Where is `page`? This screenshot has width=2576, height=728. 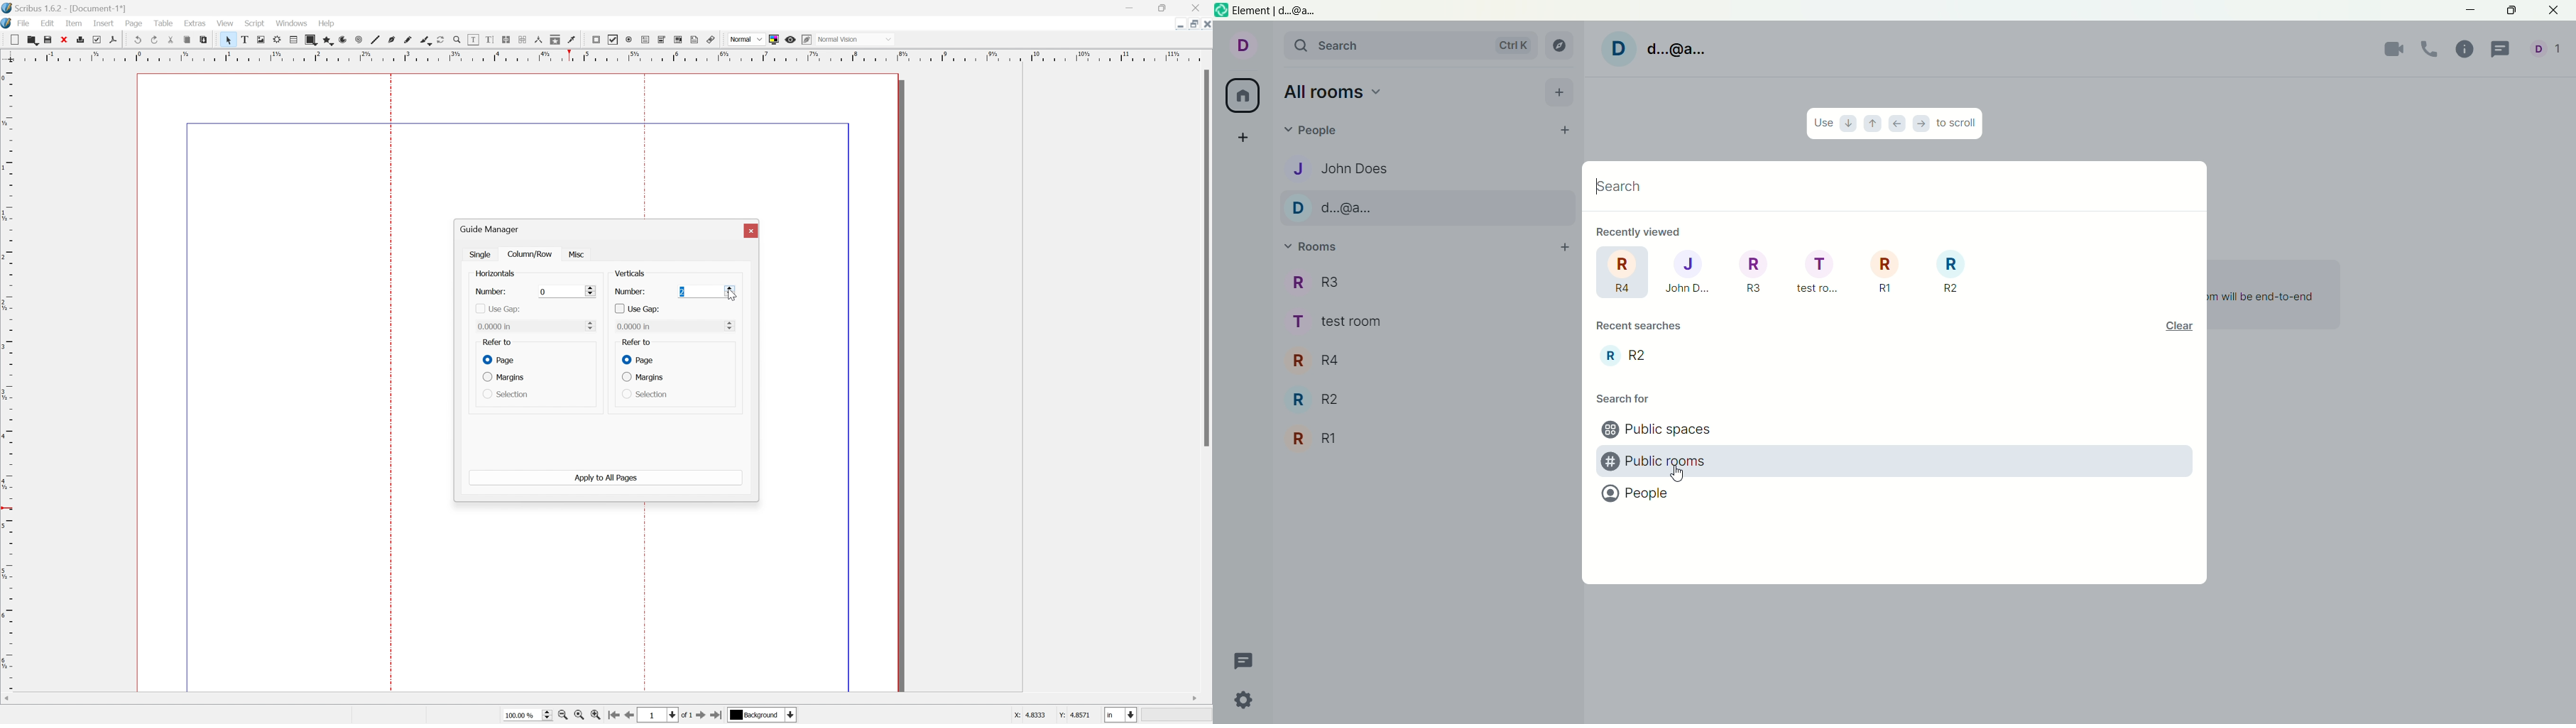
page is located at coordinates (640, 359).